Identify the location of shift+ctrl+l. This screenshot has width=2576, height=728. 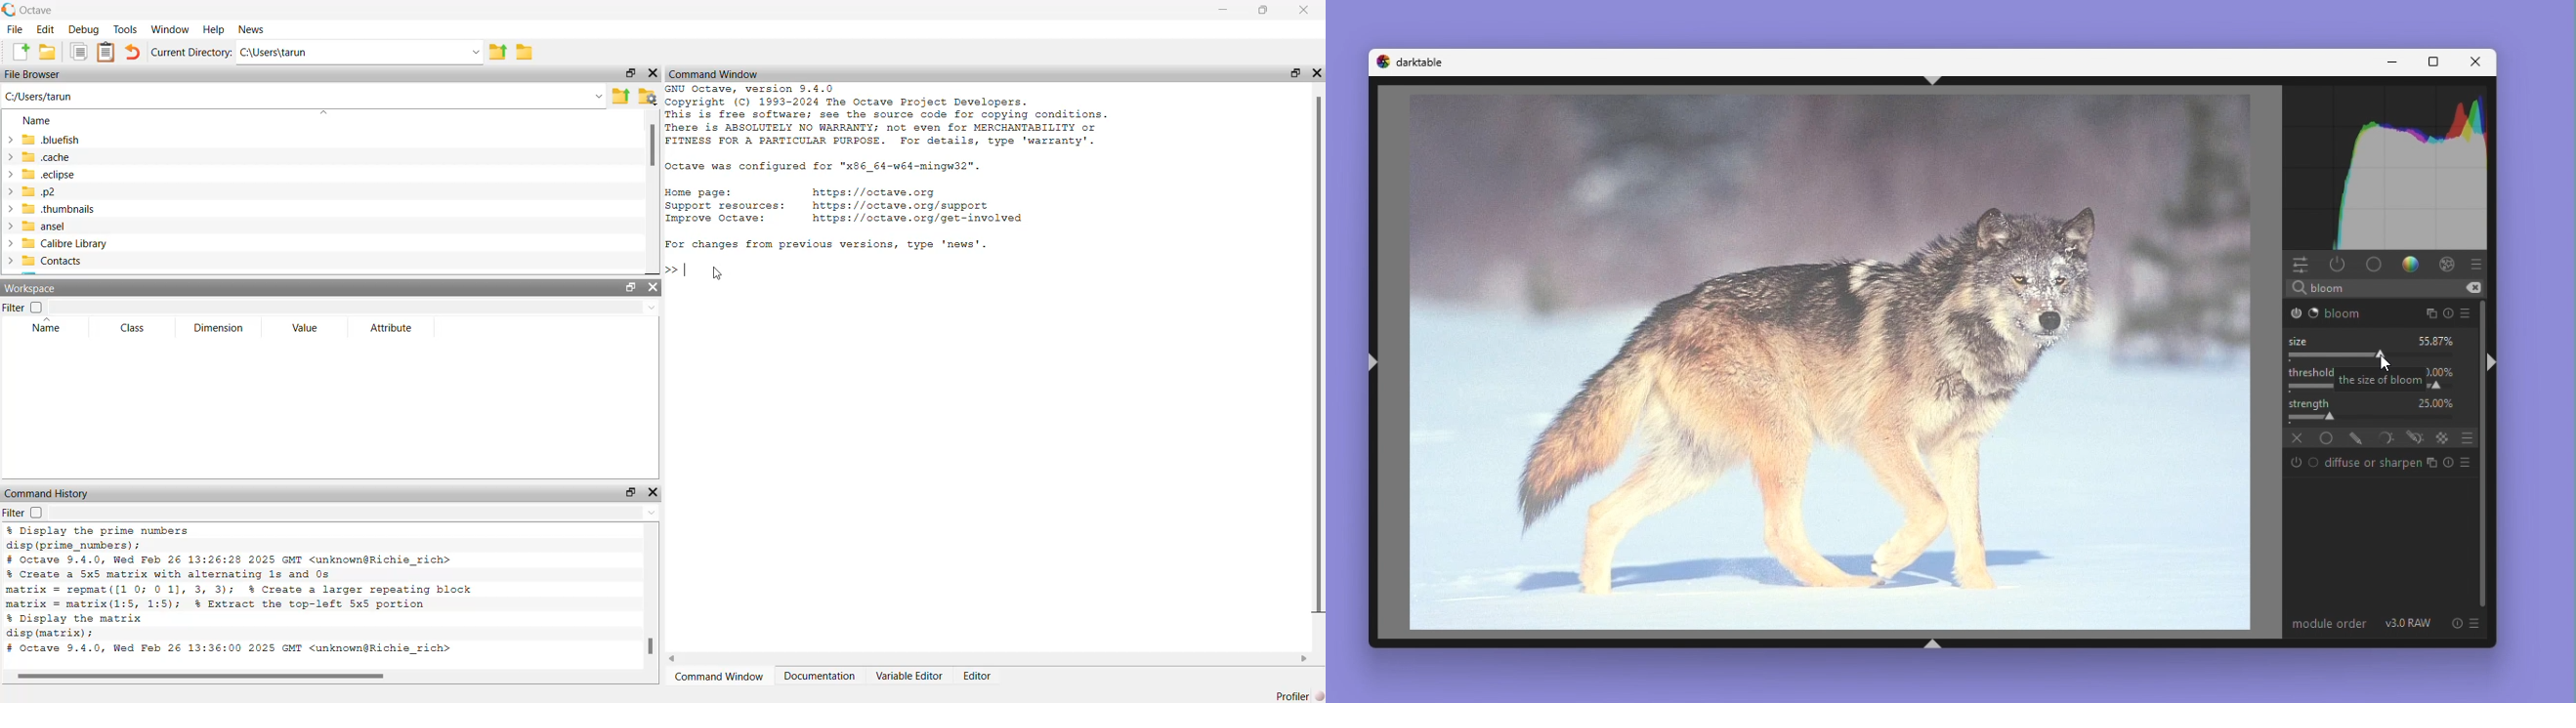
(1374, 362).